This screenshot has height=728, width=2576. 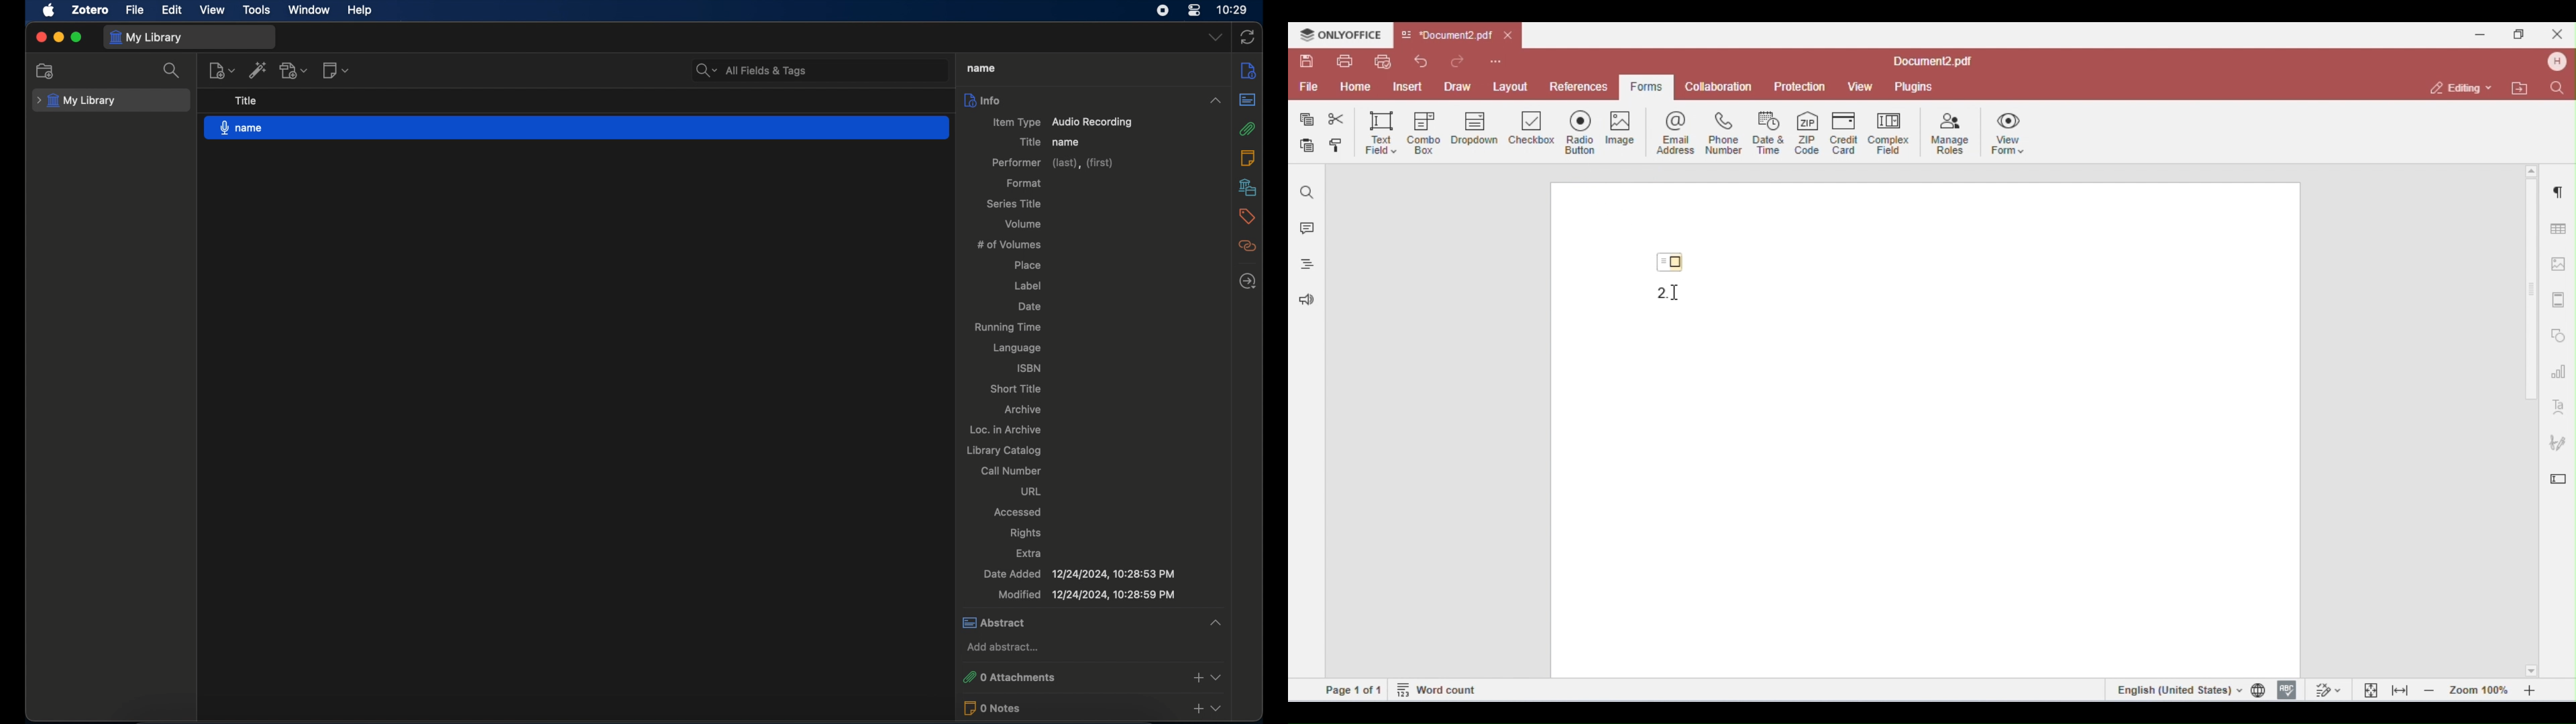 I want to click on url, so click(x=1030, y=492).